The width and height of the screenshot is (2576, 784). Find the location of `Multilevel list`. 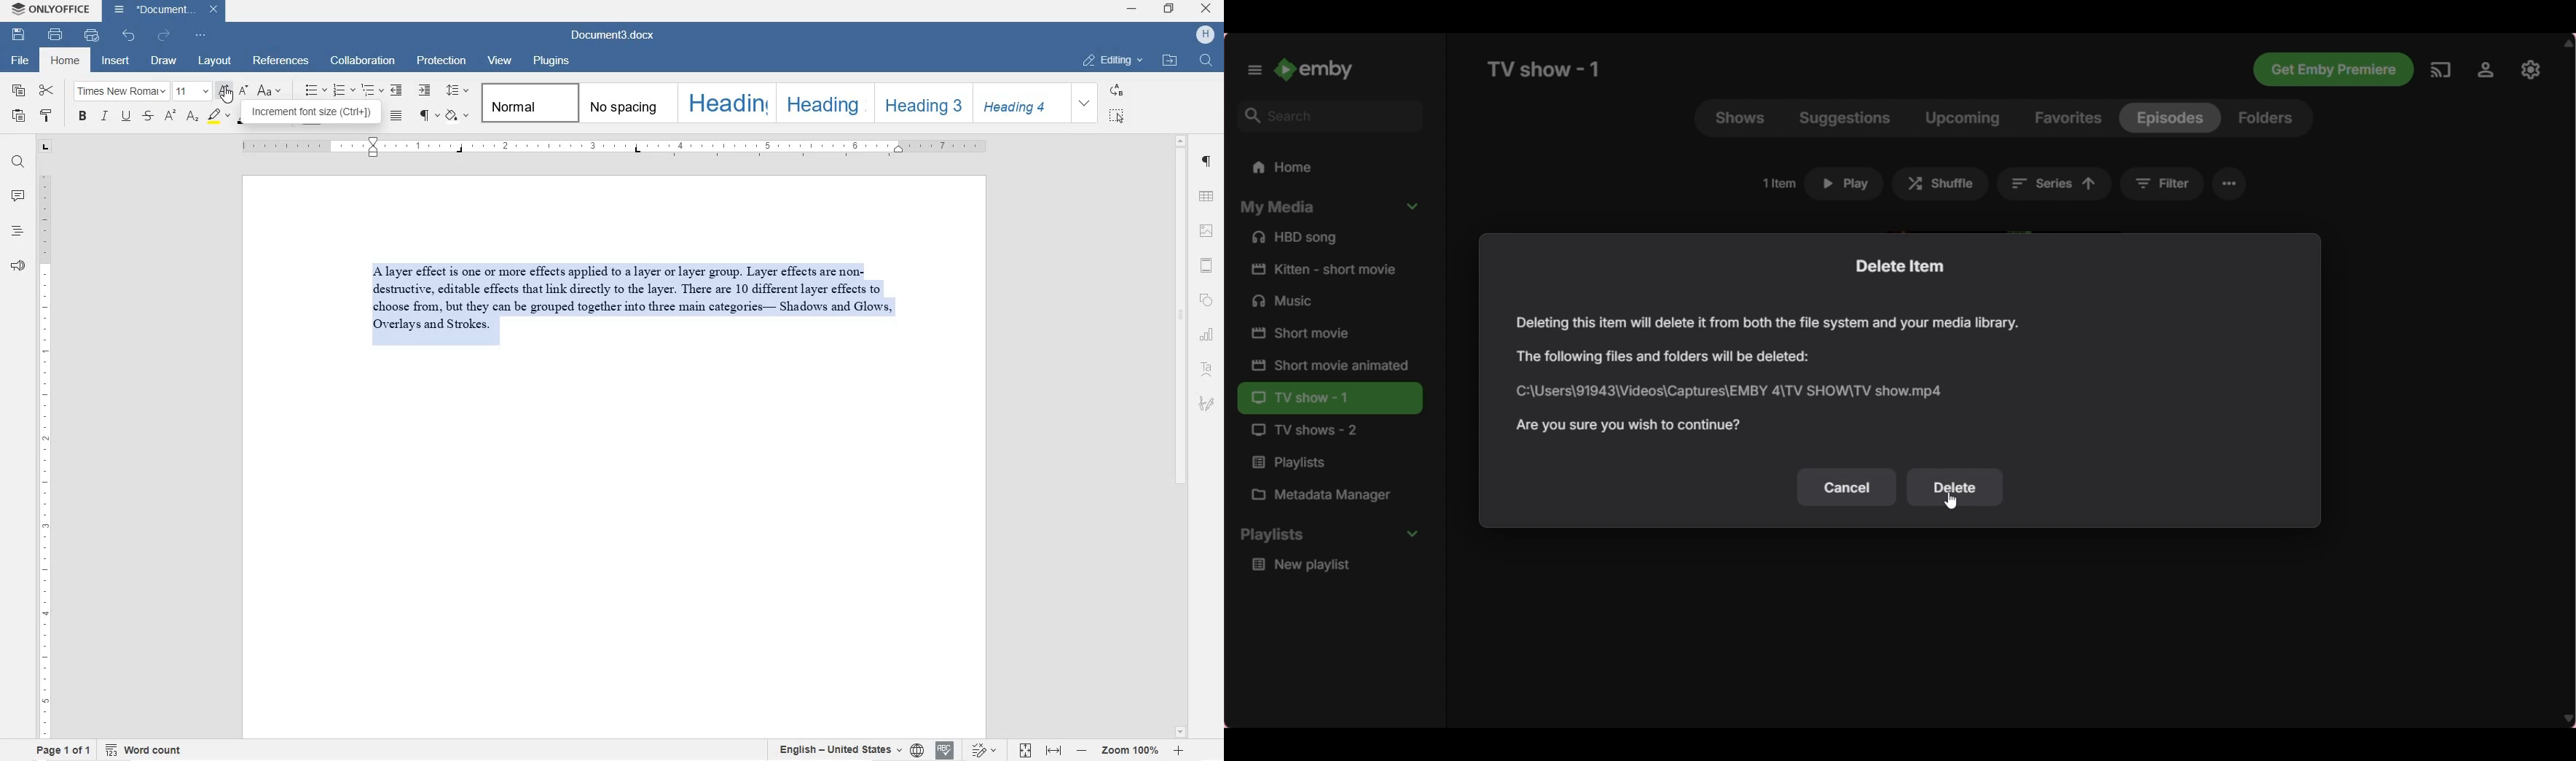

Multilevel list is located at coordinates (371, 91).